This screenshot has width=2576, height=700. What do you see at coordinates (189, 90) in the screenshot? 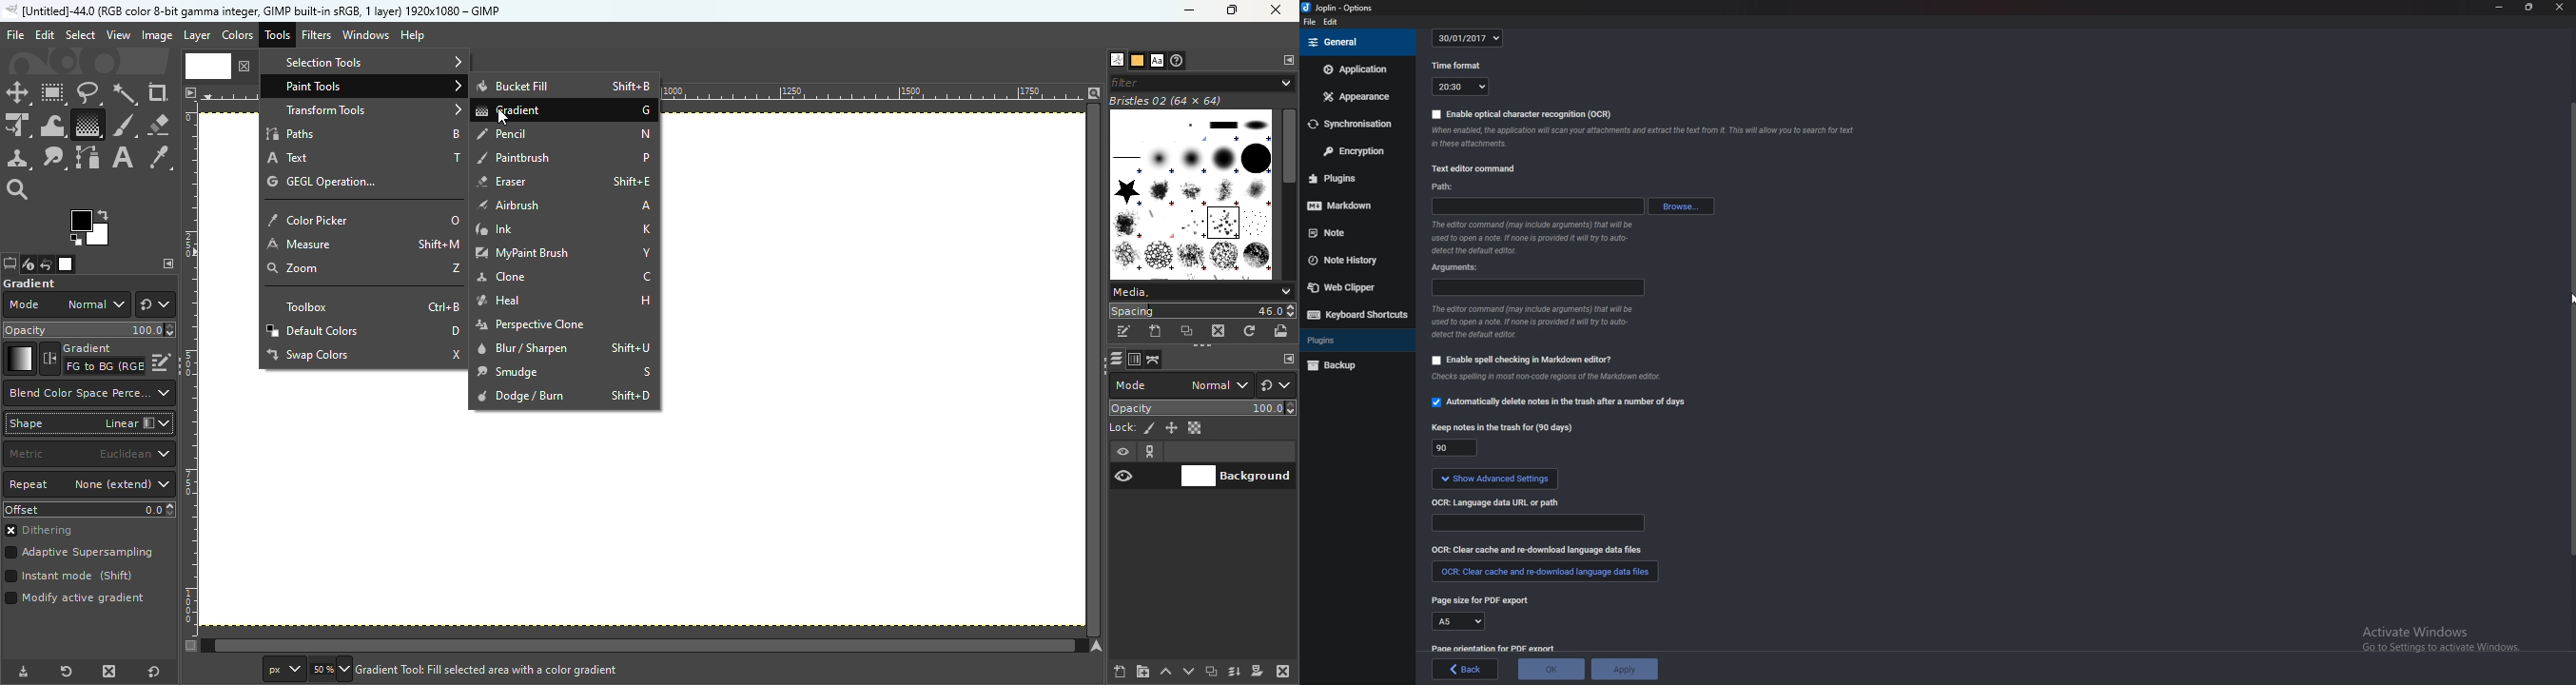
I see `Access the image menu` at bounding box center [189, 90].